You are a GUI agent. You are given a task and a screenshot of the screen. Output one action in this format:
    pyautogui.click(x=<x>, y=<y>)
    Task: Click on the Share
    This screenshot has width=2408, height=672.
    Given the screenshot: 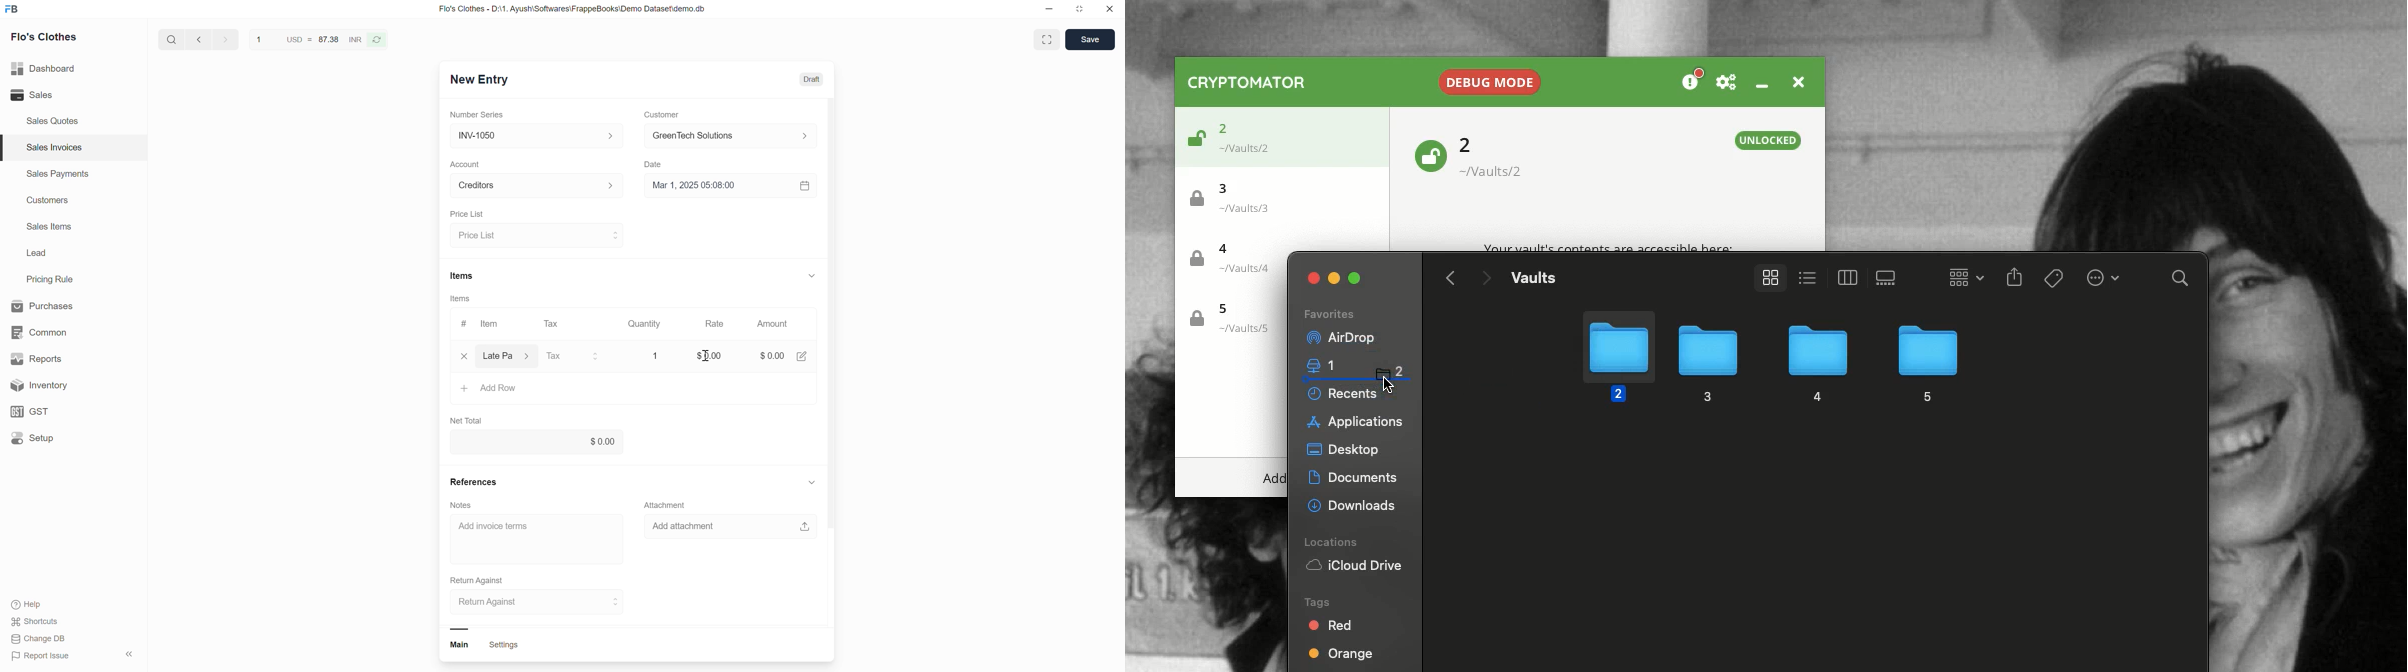 What is the action you would take?
    pyautogui.click(x=2015, y=279)
    